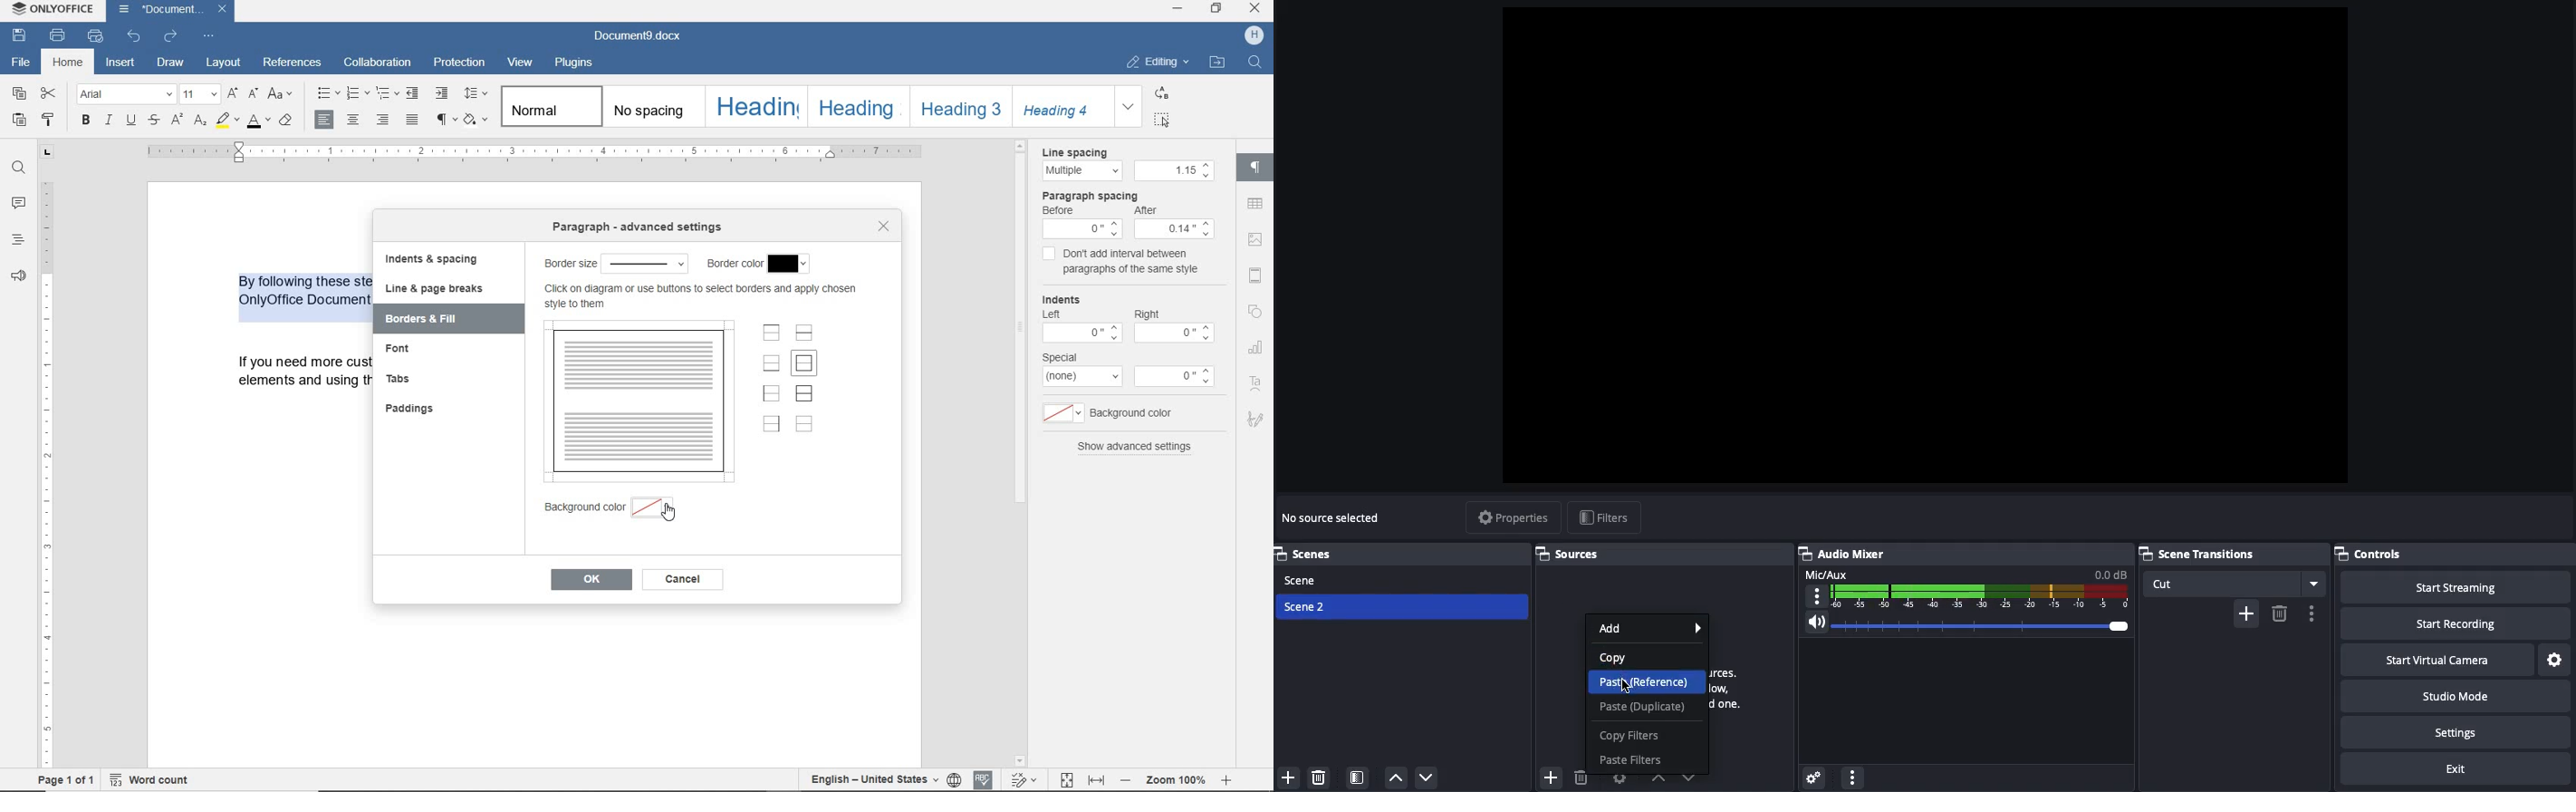 This screenshot has height=812, width=2576. Describe the element at coordinates (791, 264) in the screenshot. I see `select` at that location.